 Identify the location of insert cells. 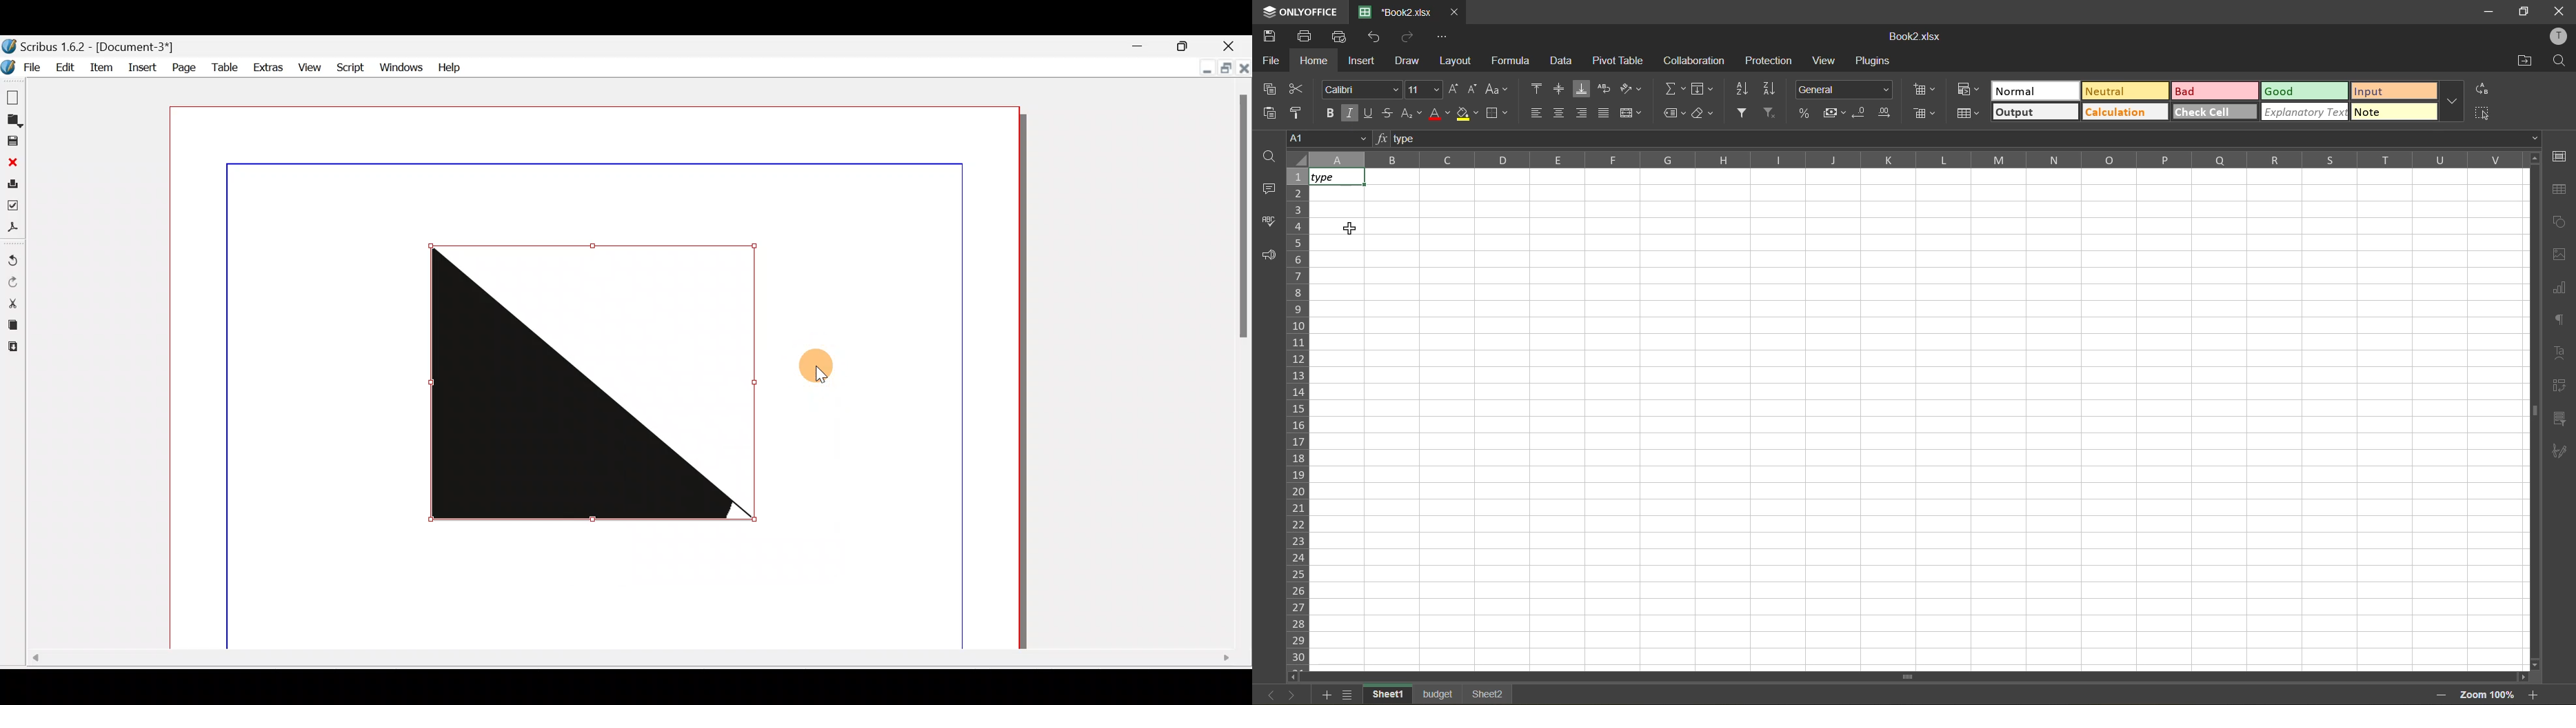
(1923, 88).